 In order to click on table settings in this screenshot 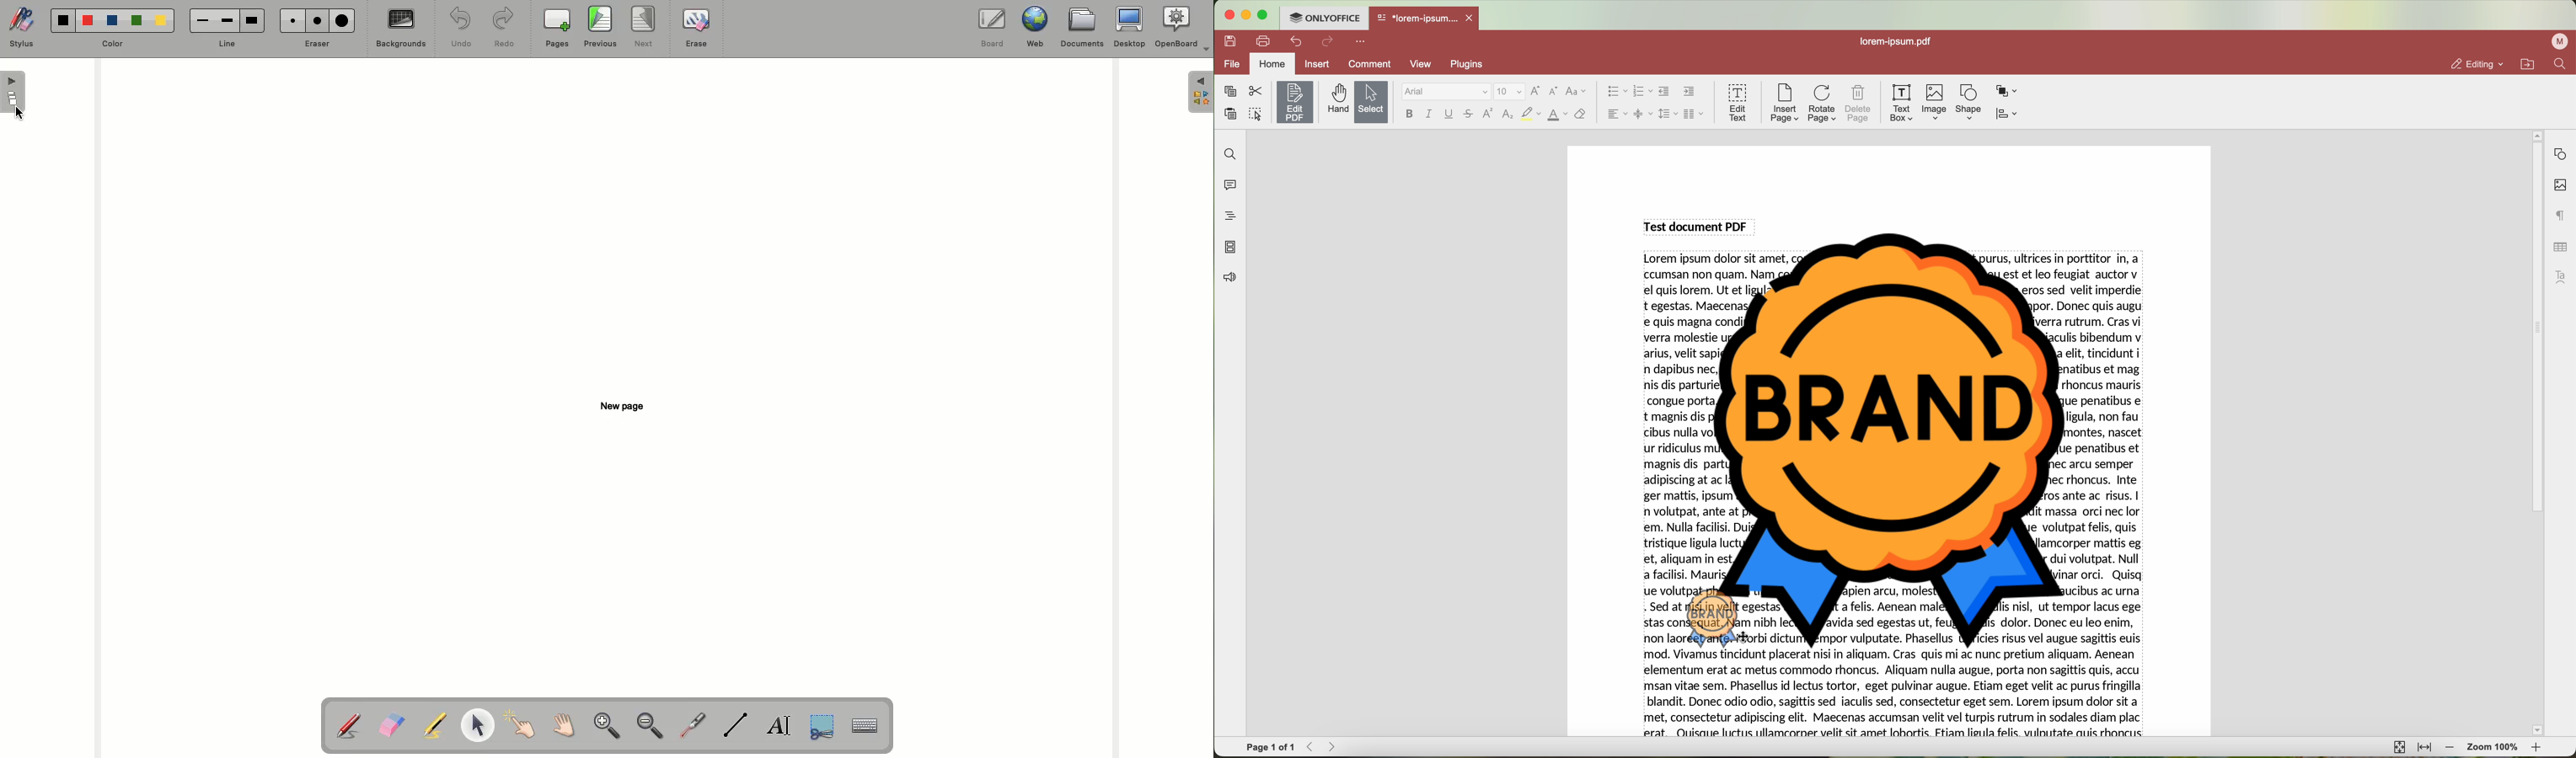, I will do `click(2560, 247)`.